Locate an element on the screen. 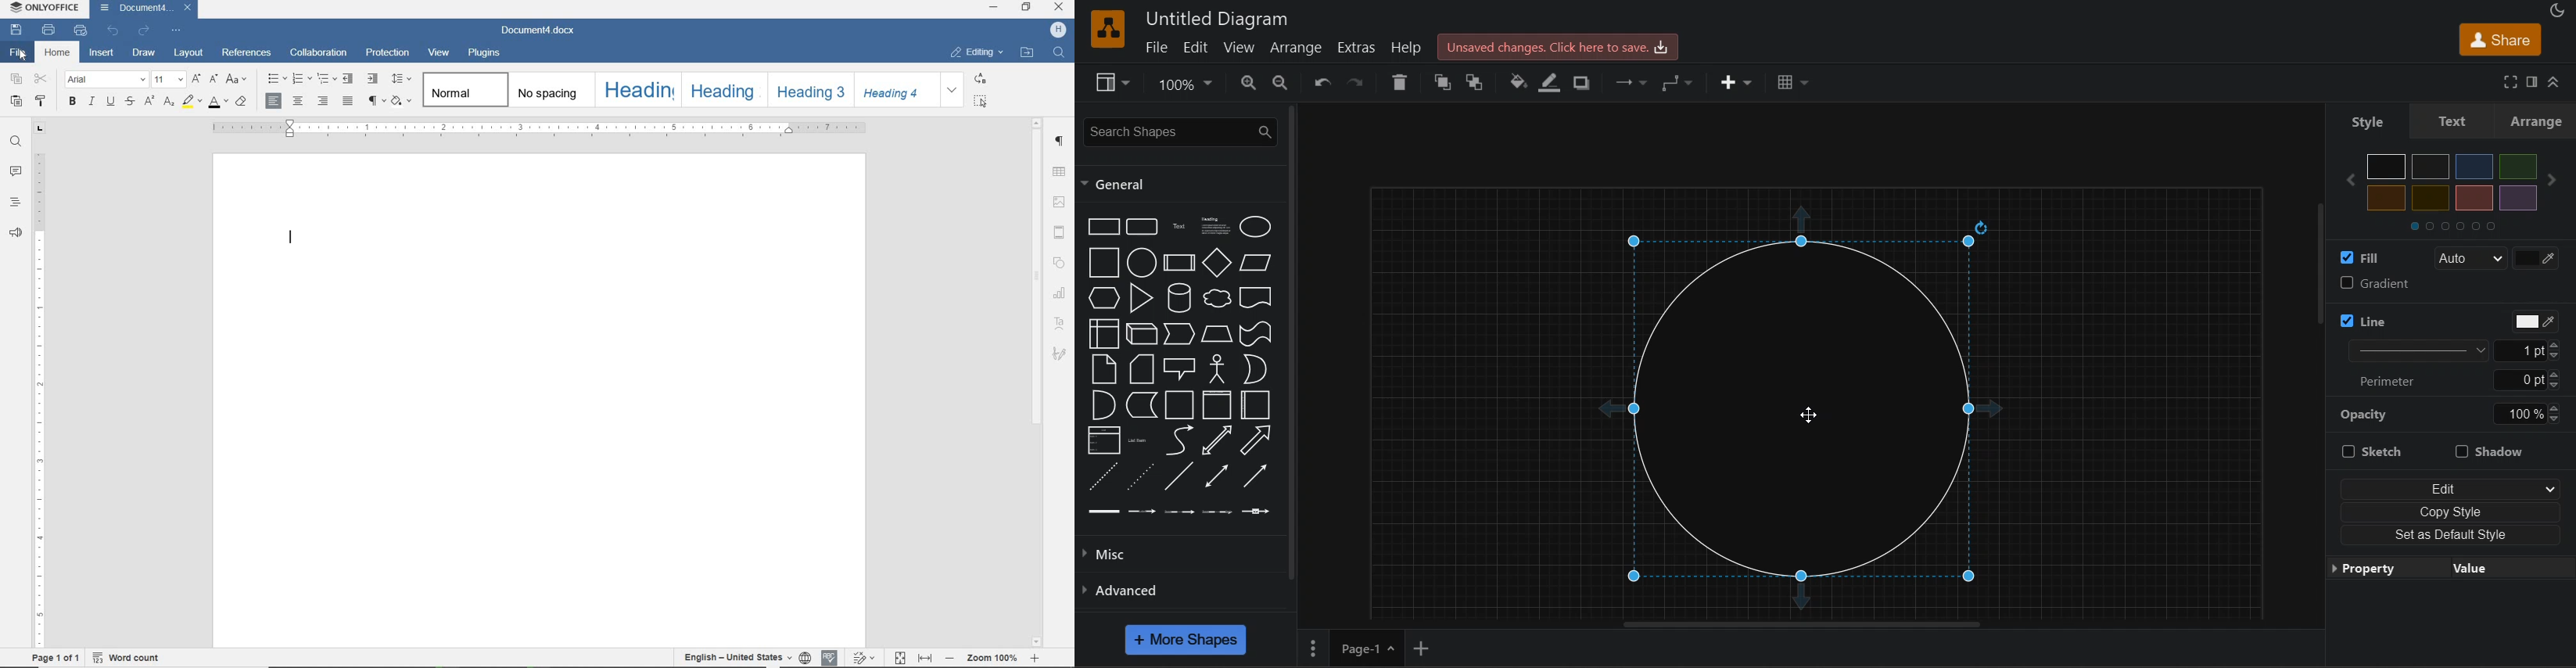 The height and width of the screenshot is (672, 2576). spell checking is located at coordinates (831, 657).